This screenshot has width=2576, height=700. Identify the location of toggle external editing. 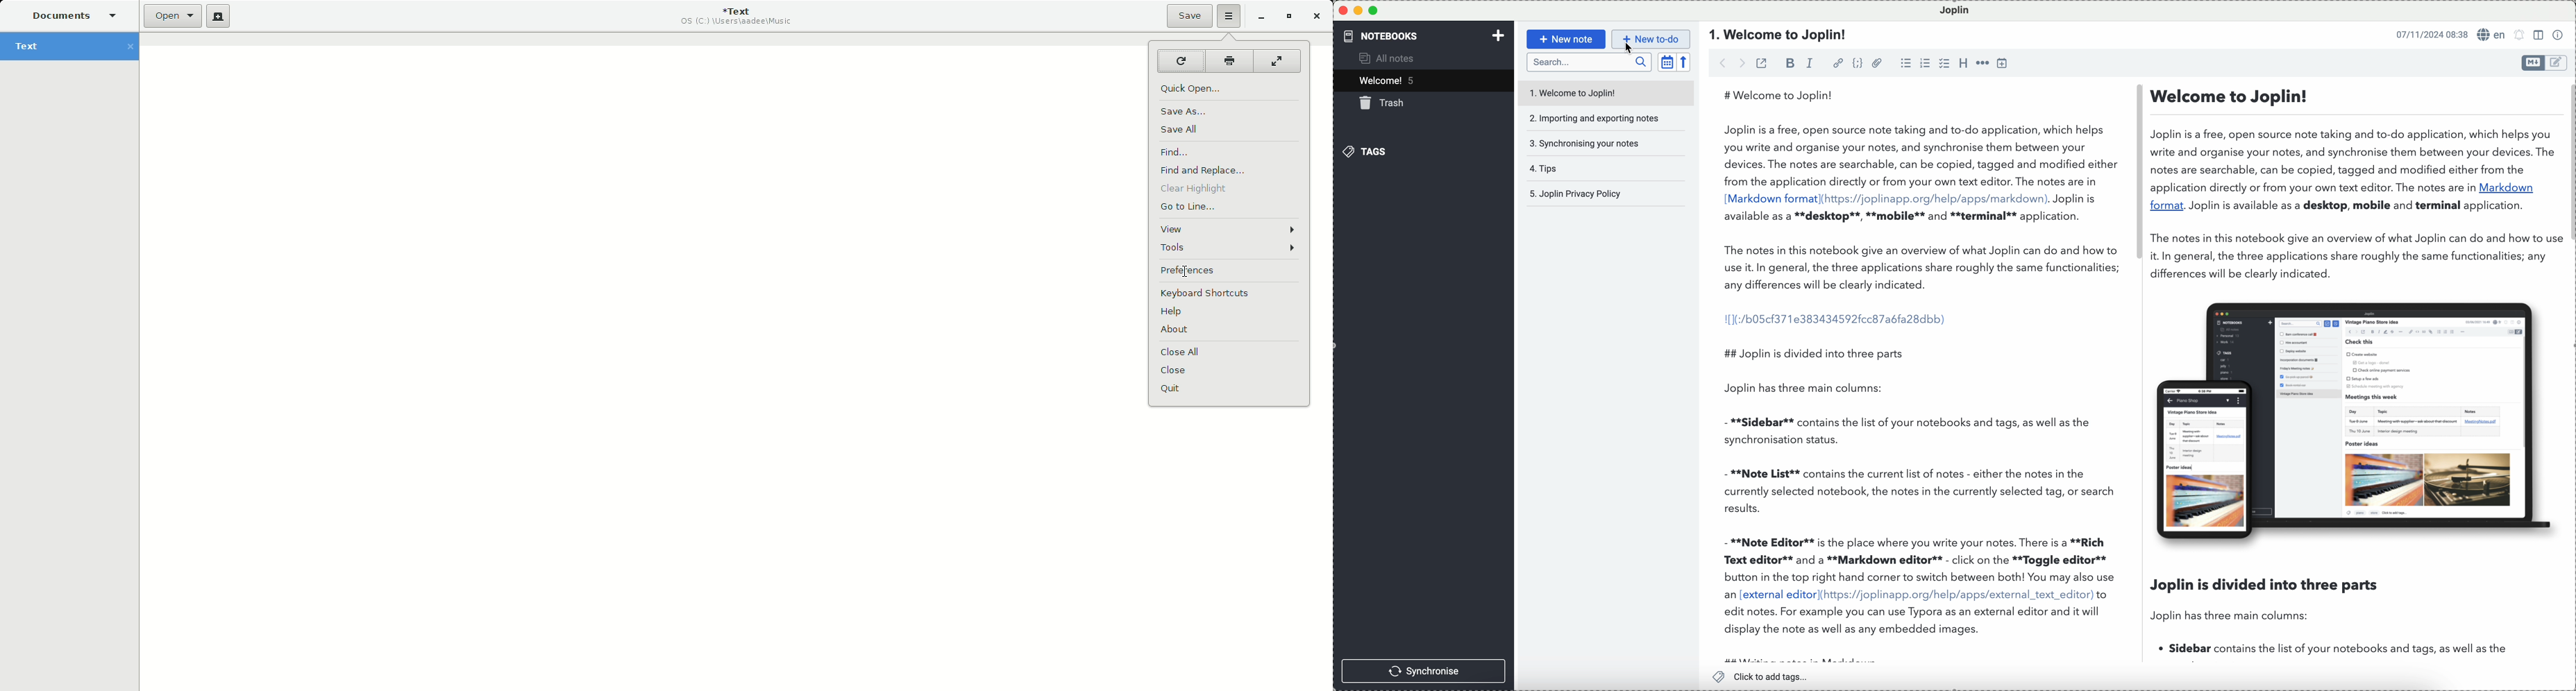
(1761, 63).